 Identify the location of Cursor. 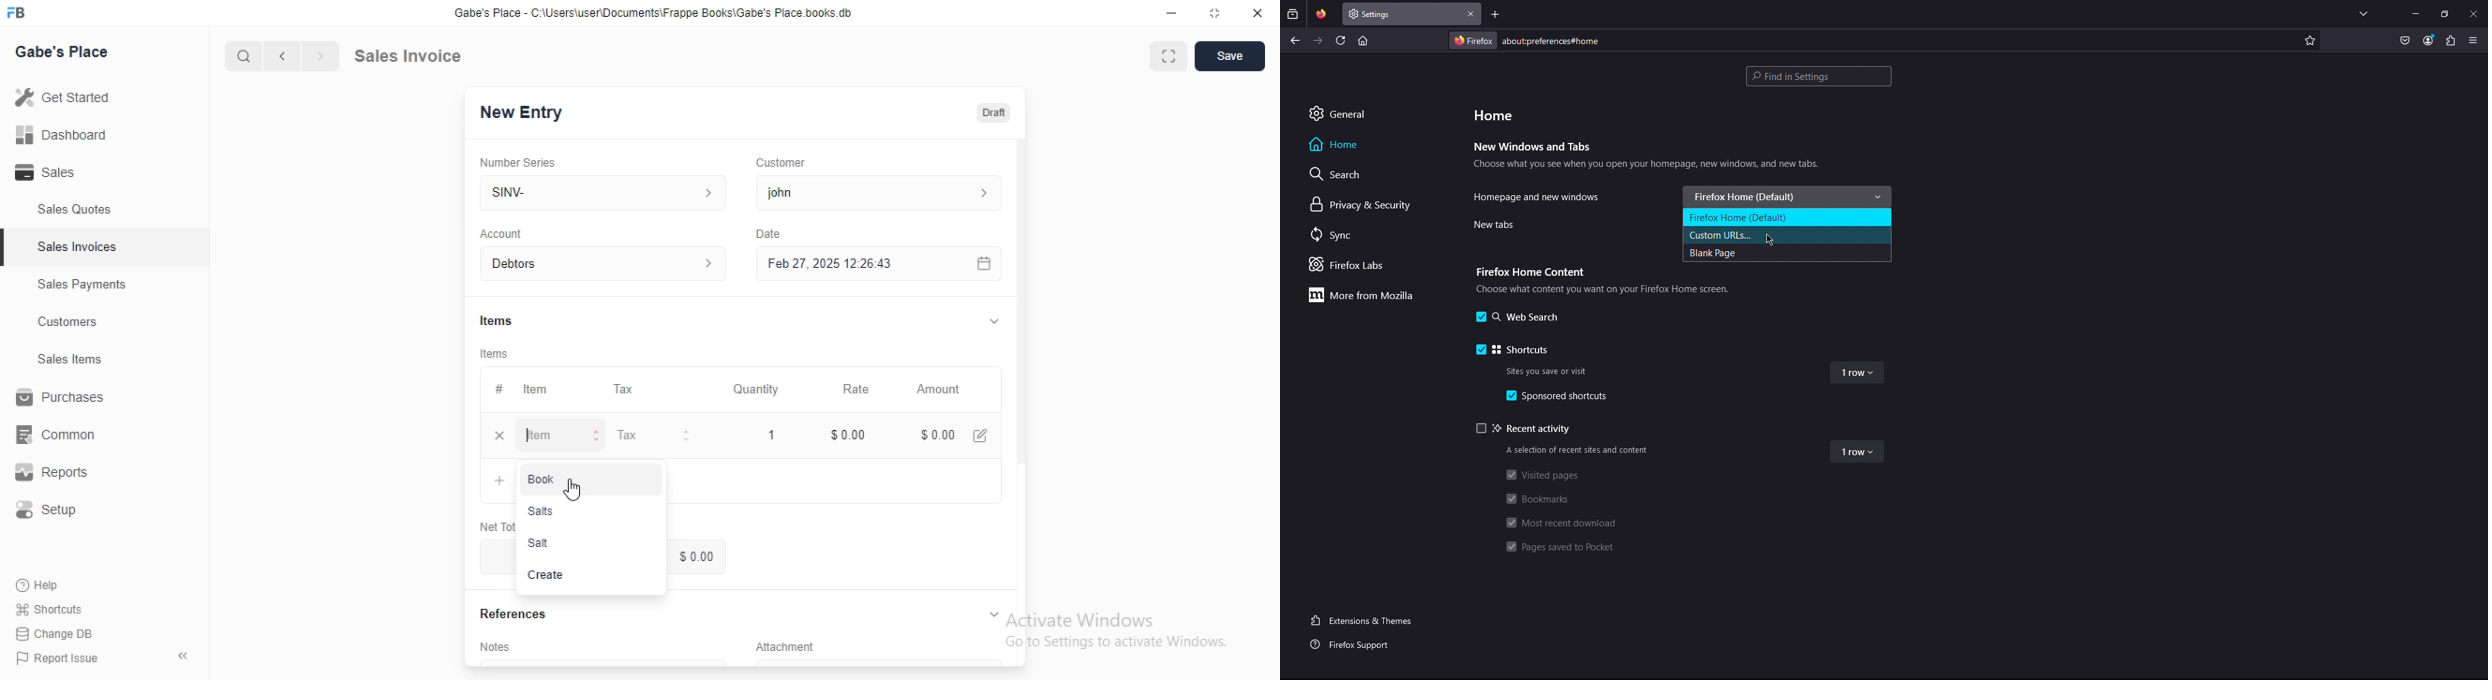
(577, 491).